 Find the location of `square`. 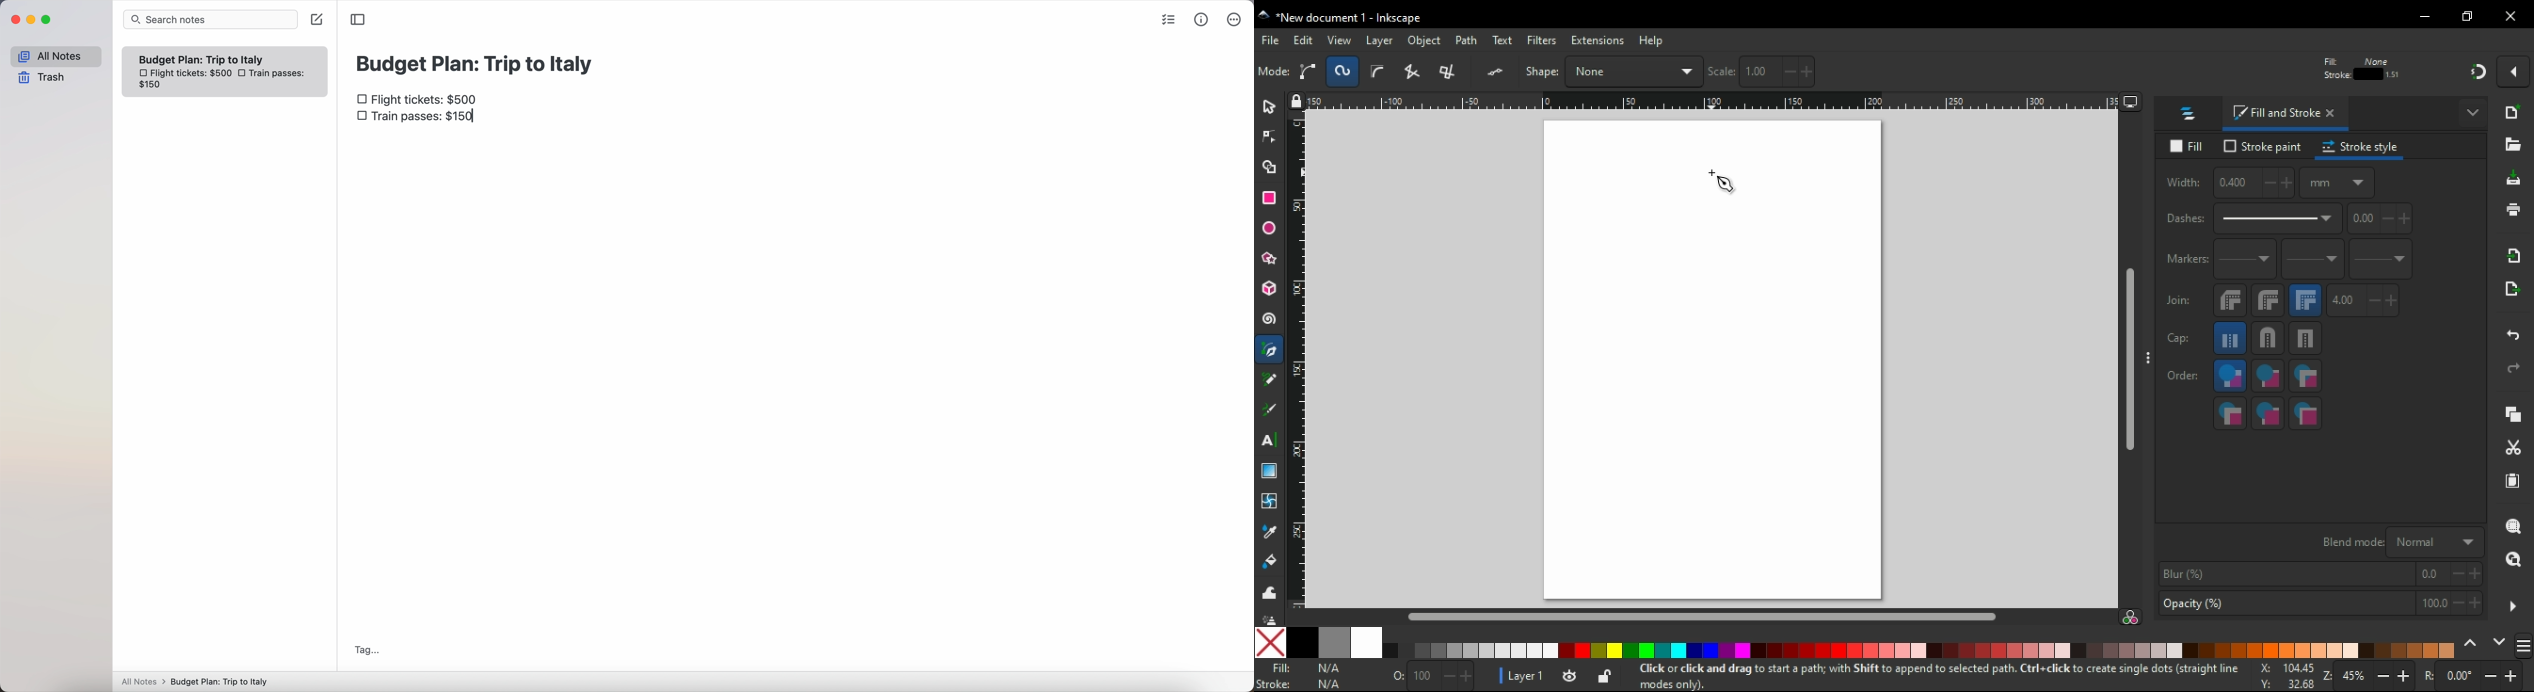

square is located at coordinates (2306, 338).